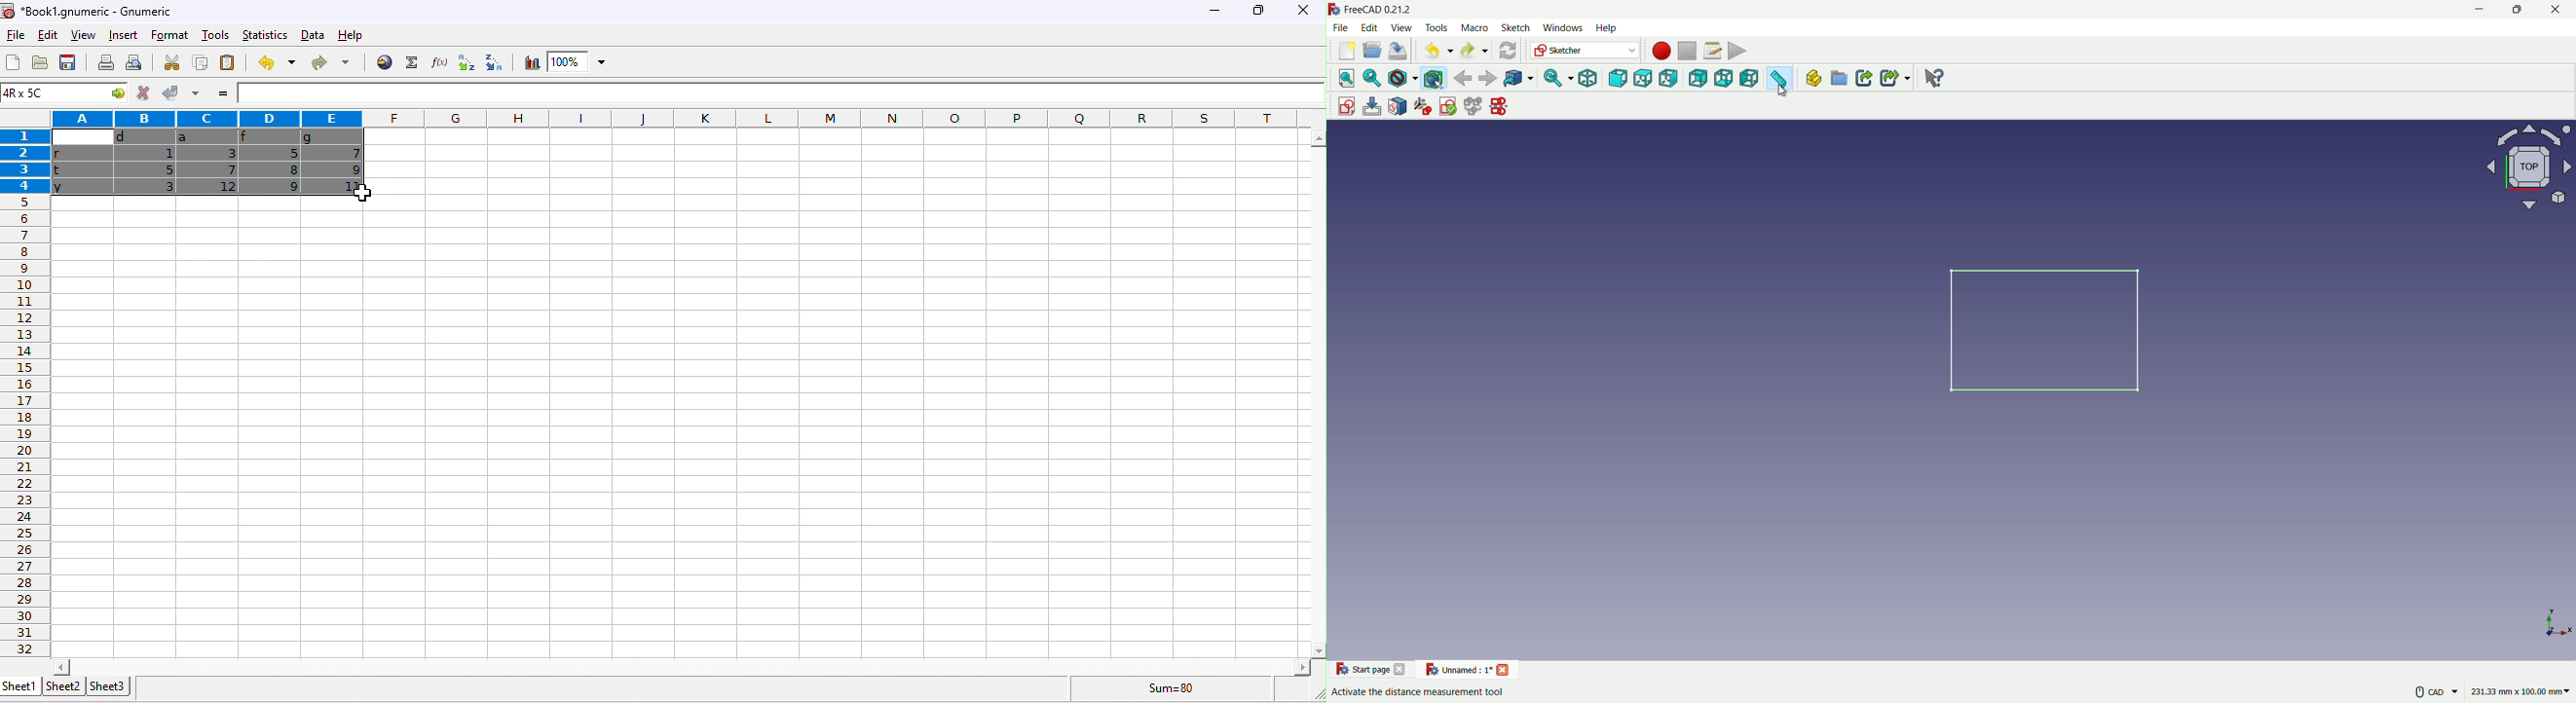 Image resolution: width=2576 pixels, height=728 pixels. Describe the element at coordinates (1425, 107) in the screenshot. I see `reorient sketches` at that location.